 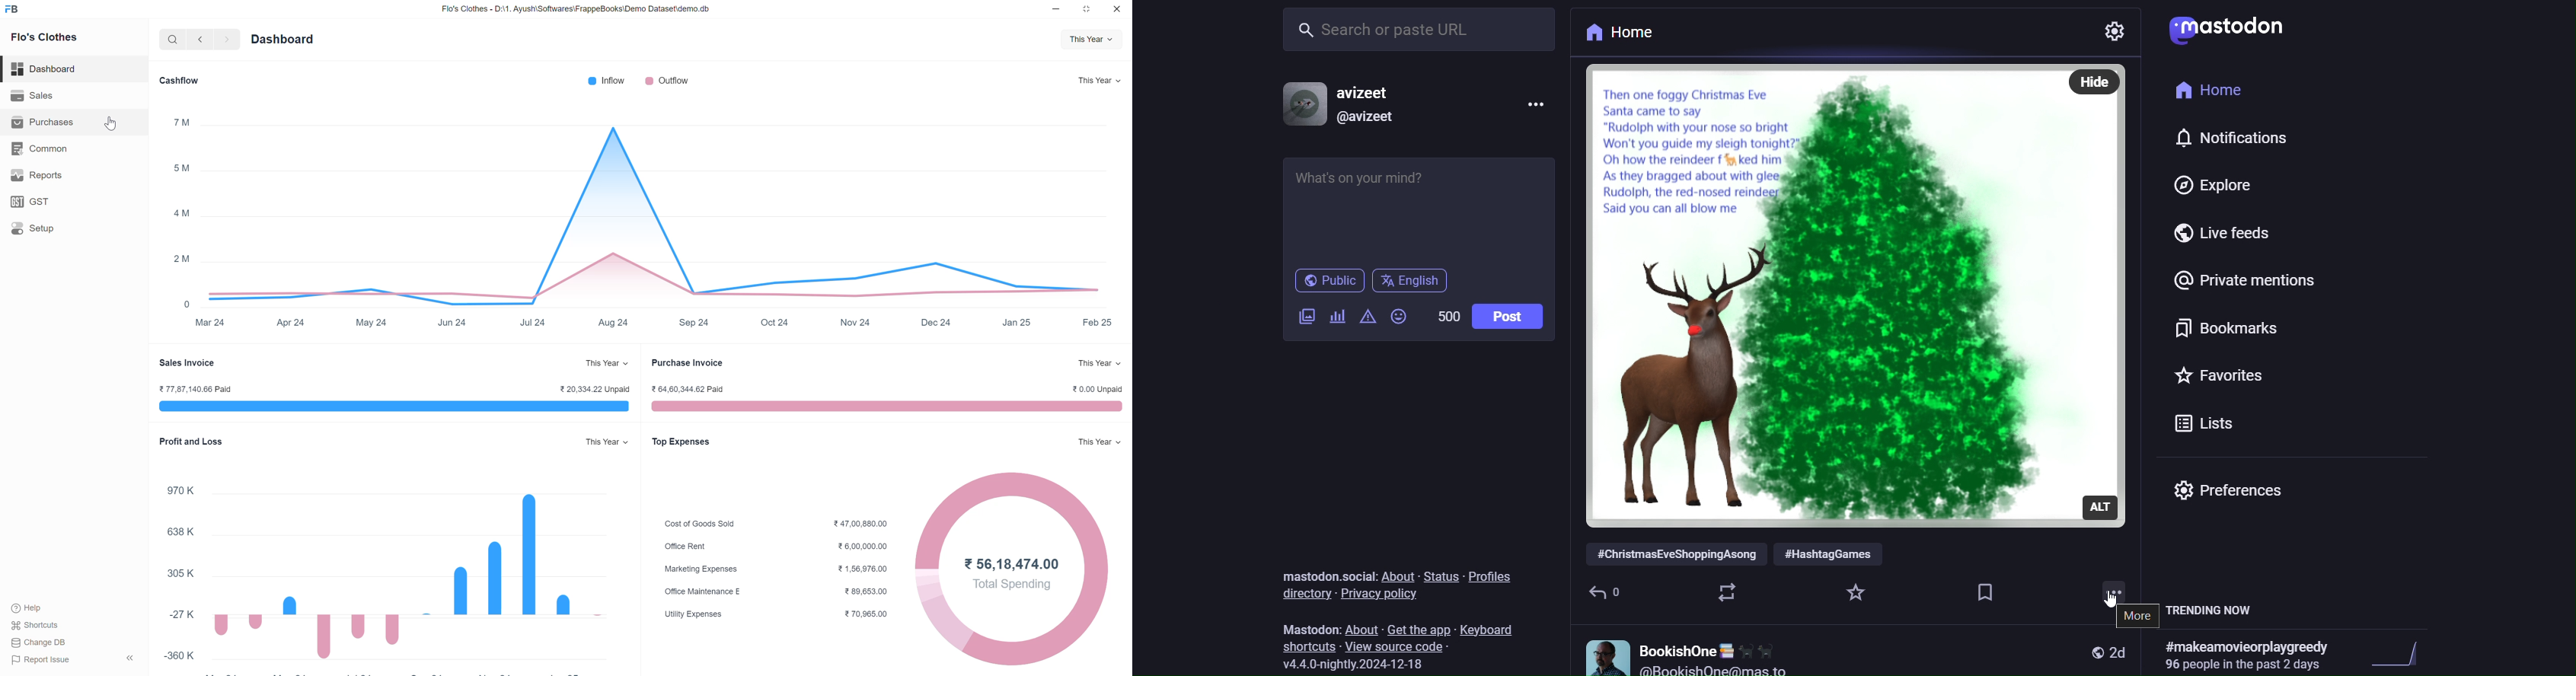 What do you see at coordinates (1307, 626) in the screenshot?
I see `mastodon` at bounding box center [1307, 626].